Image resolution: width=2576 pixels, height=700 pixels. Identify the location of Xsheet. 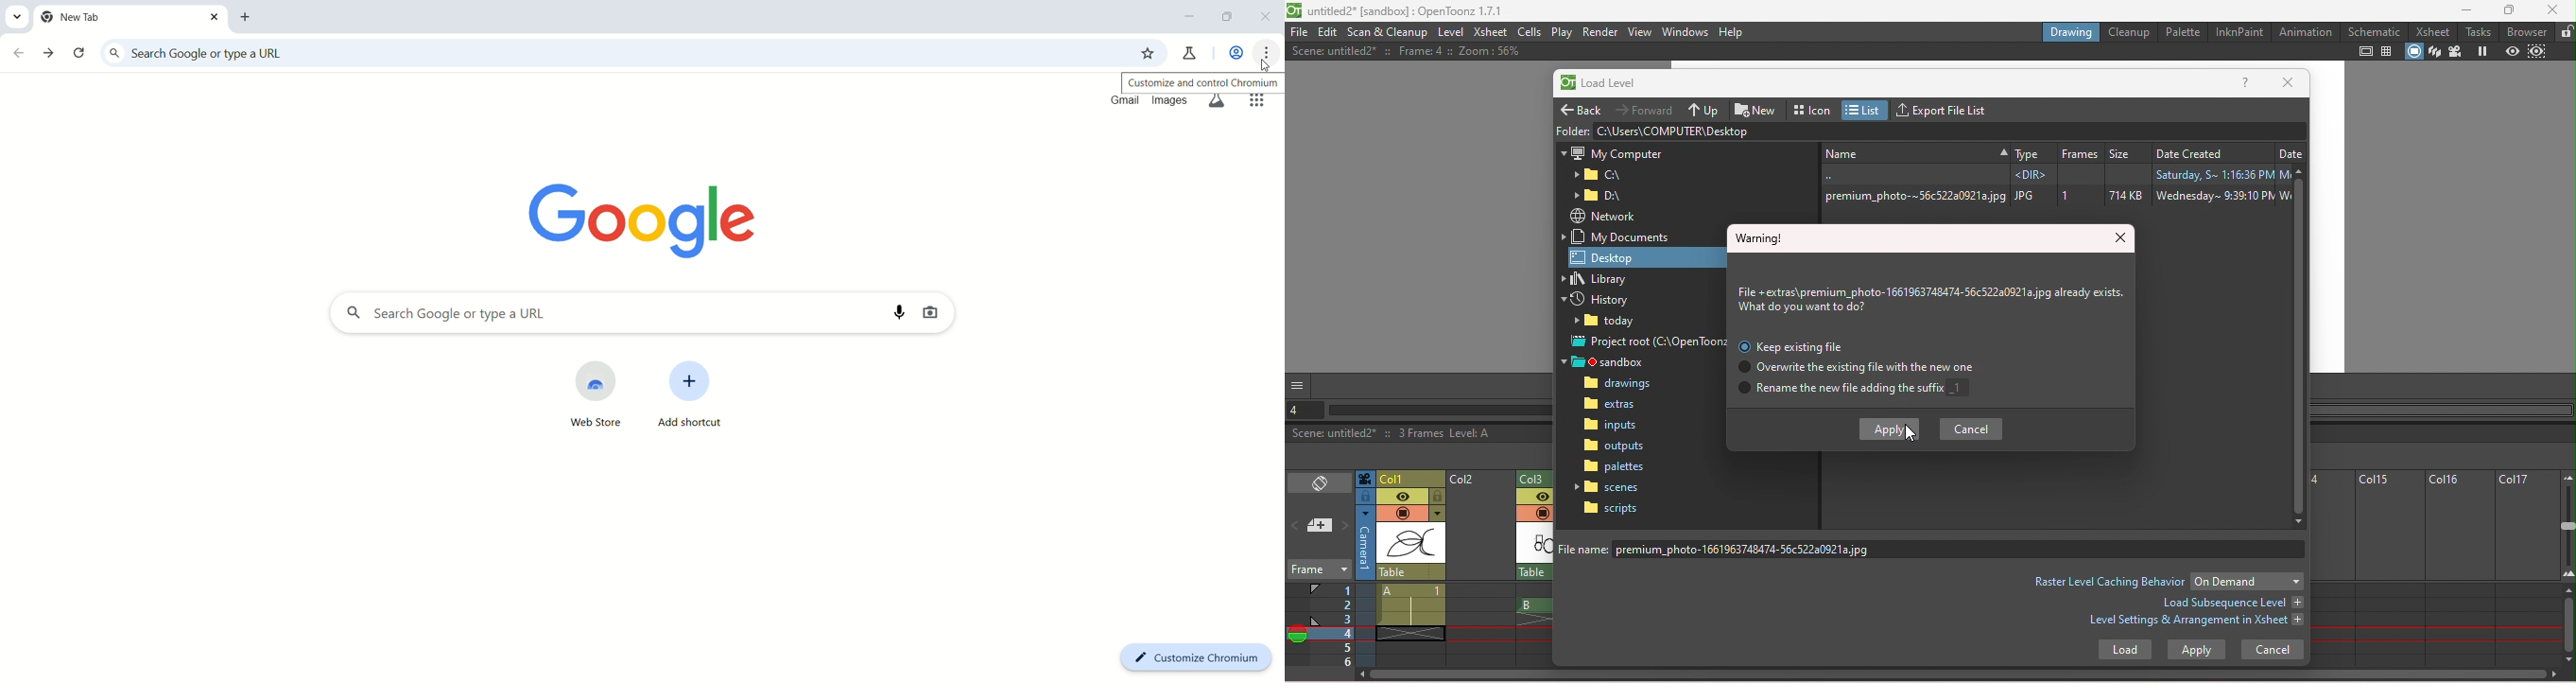
(2435, 31).